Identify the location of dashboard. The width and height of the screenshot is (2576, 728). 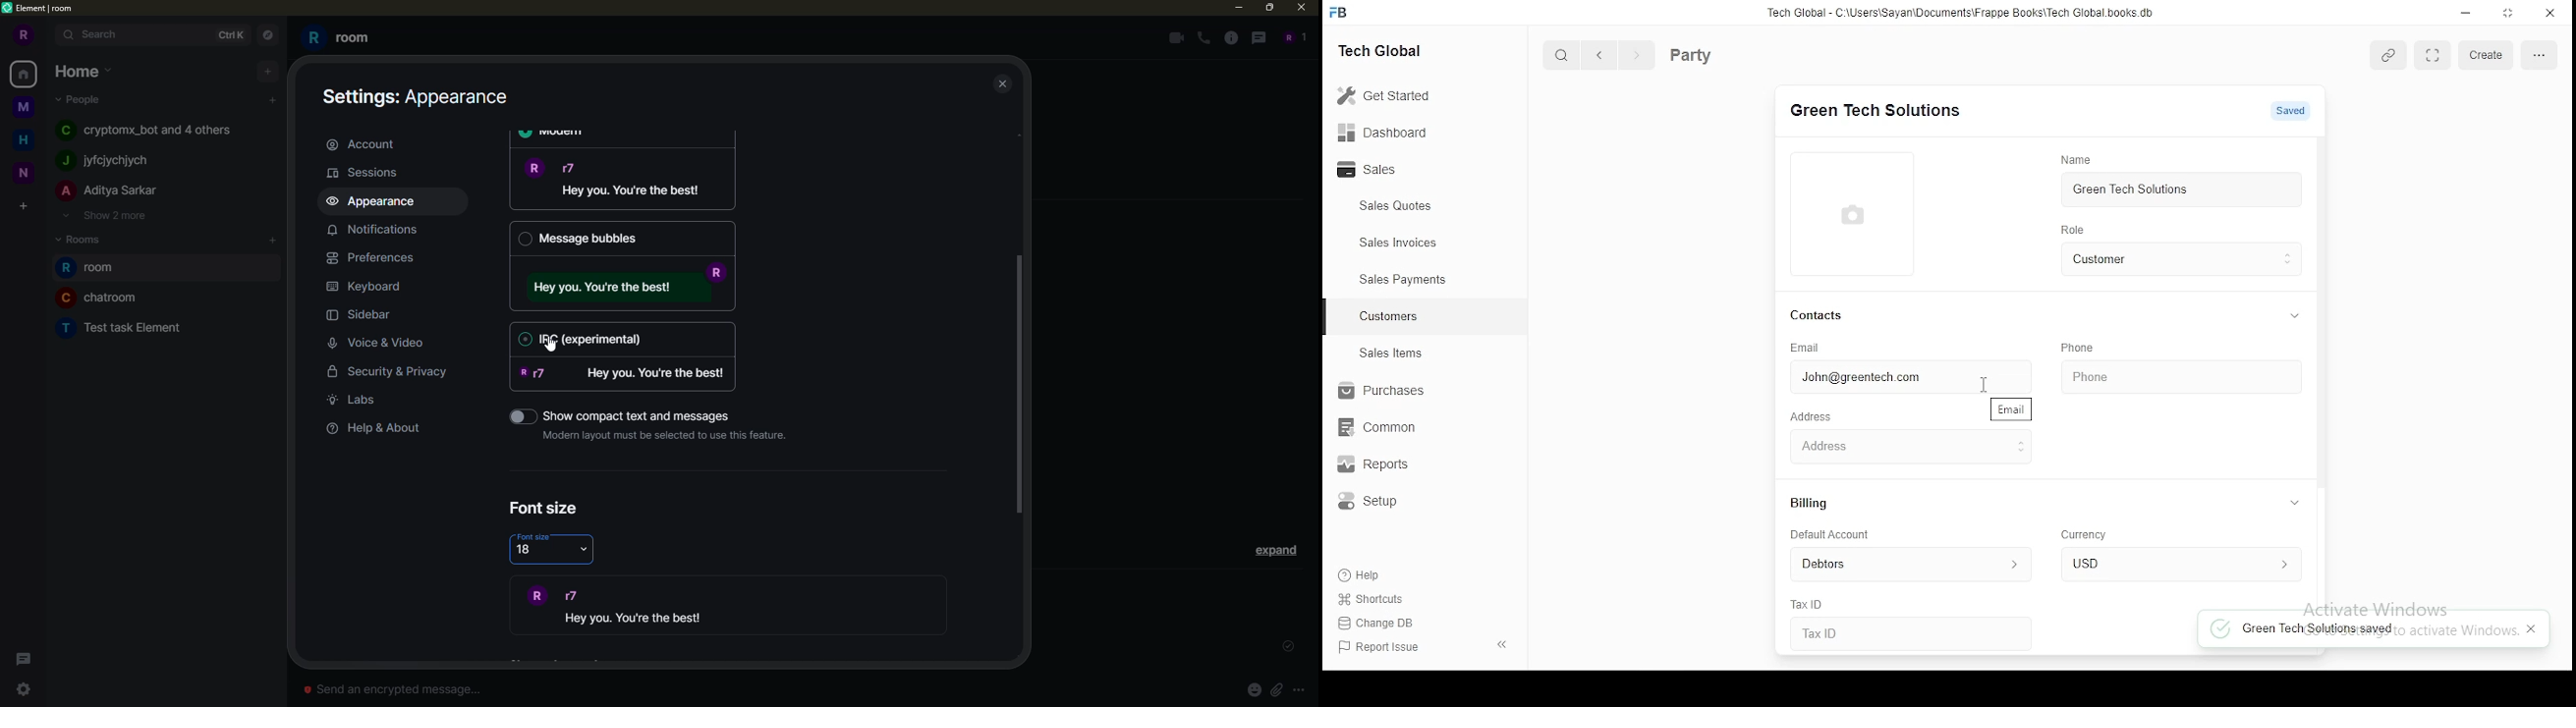
(1383, 131).